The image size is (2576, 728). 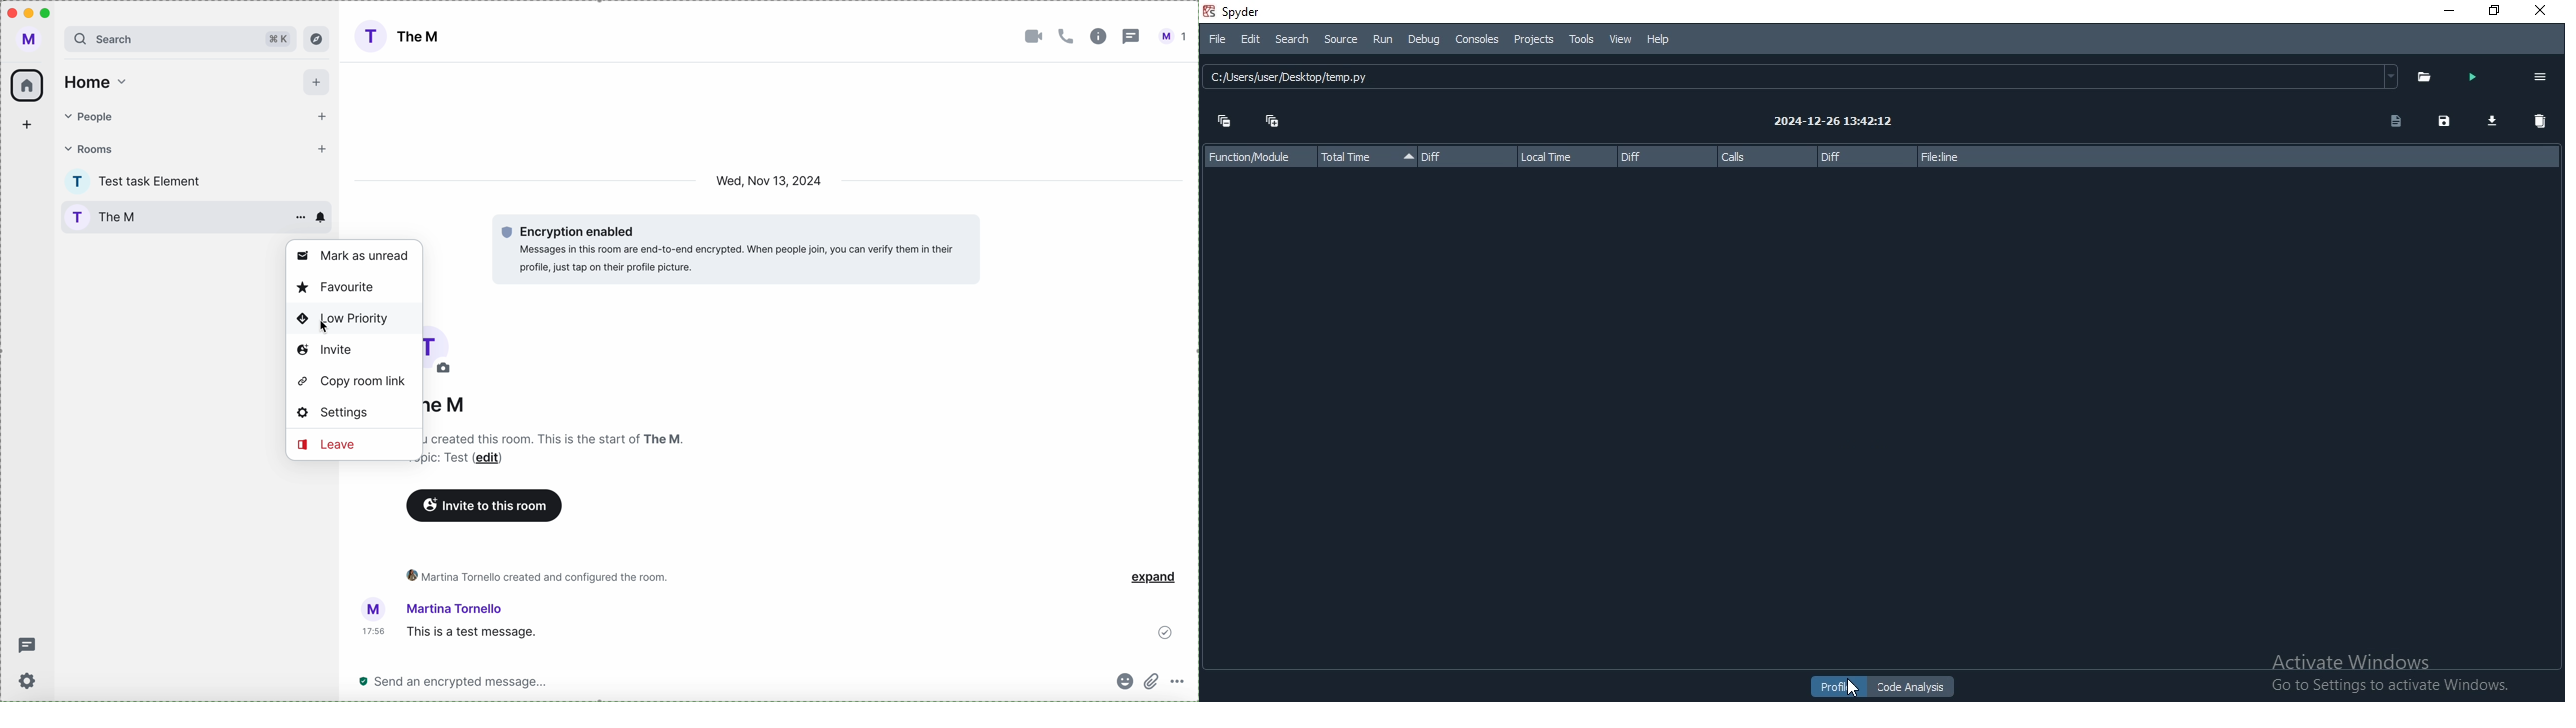 What do you see at coordinates (2469, 76) in the screenshot?
I see `run` at bounding box center [2469, 76].